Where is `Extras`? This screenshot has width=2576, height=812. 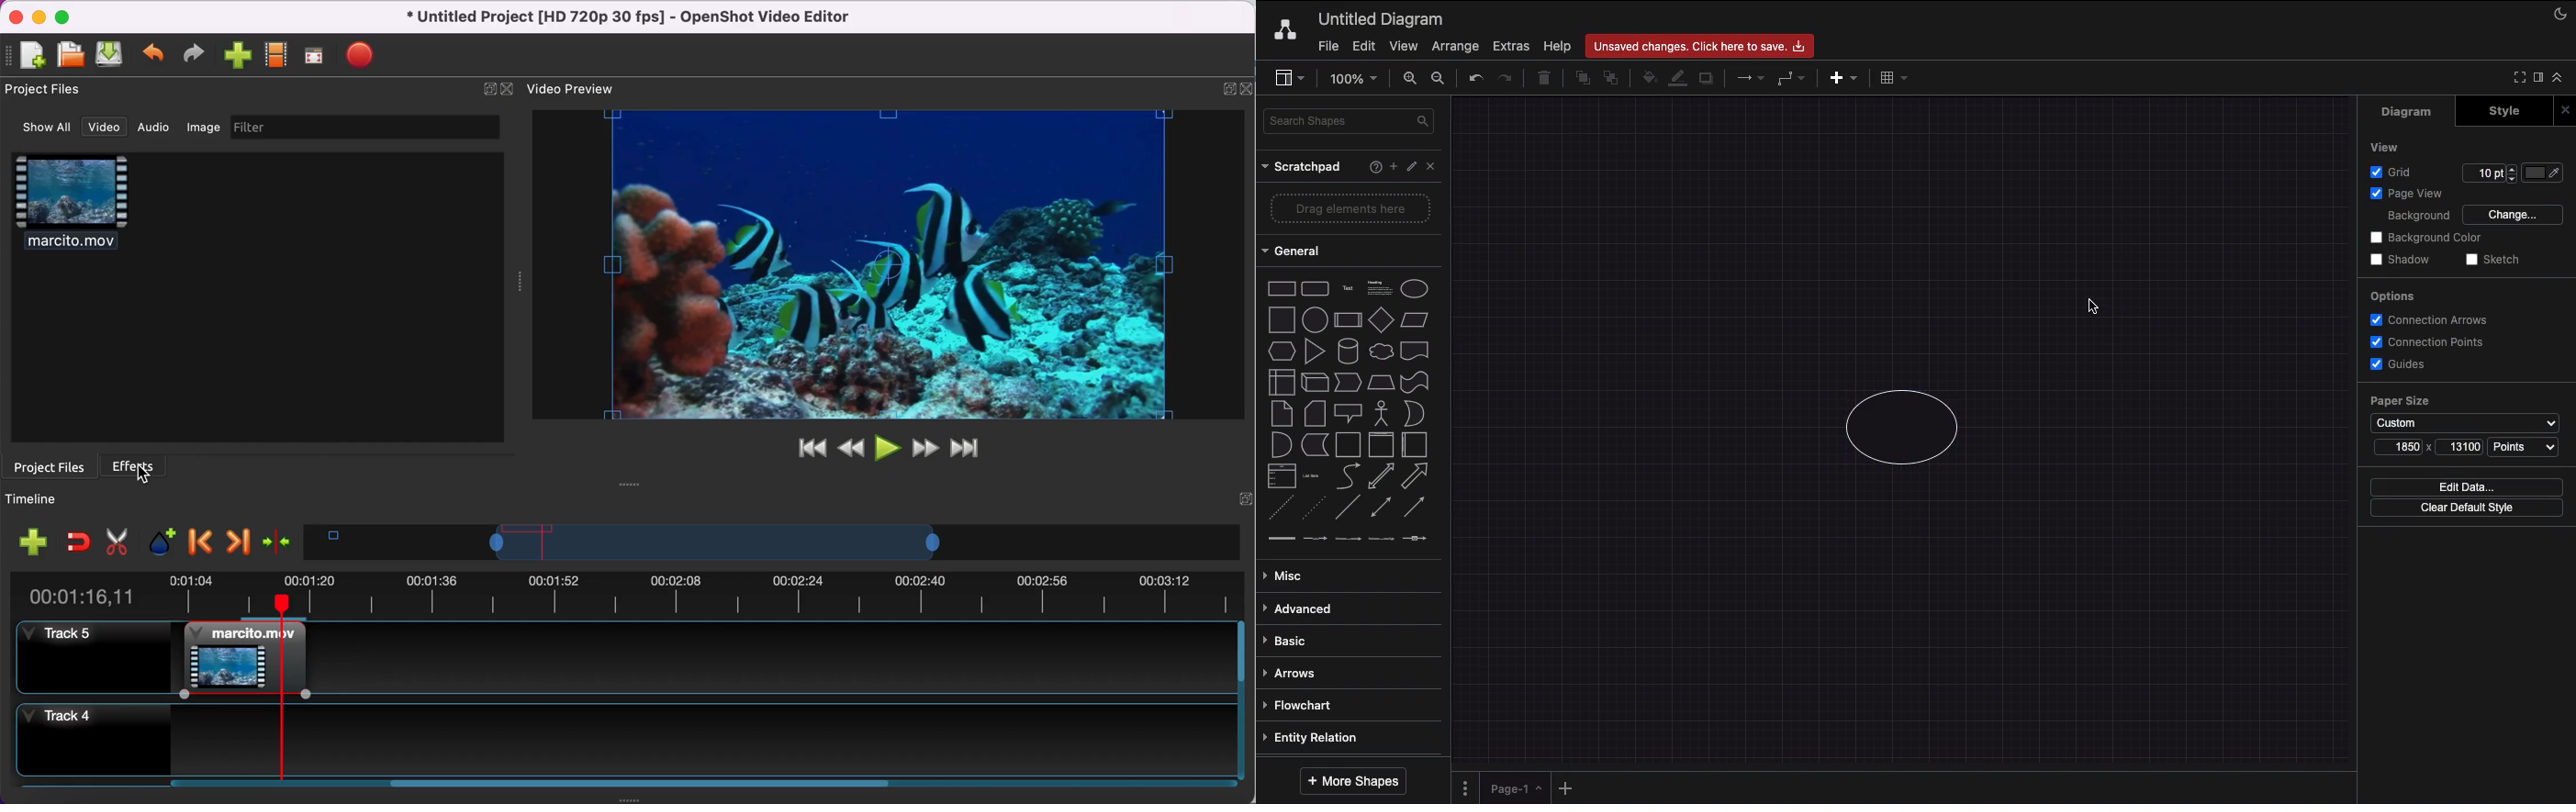
Extras is located at coordinates (1511, 45).